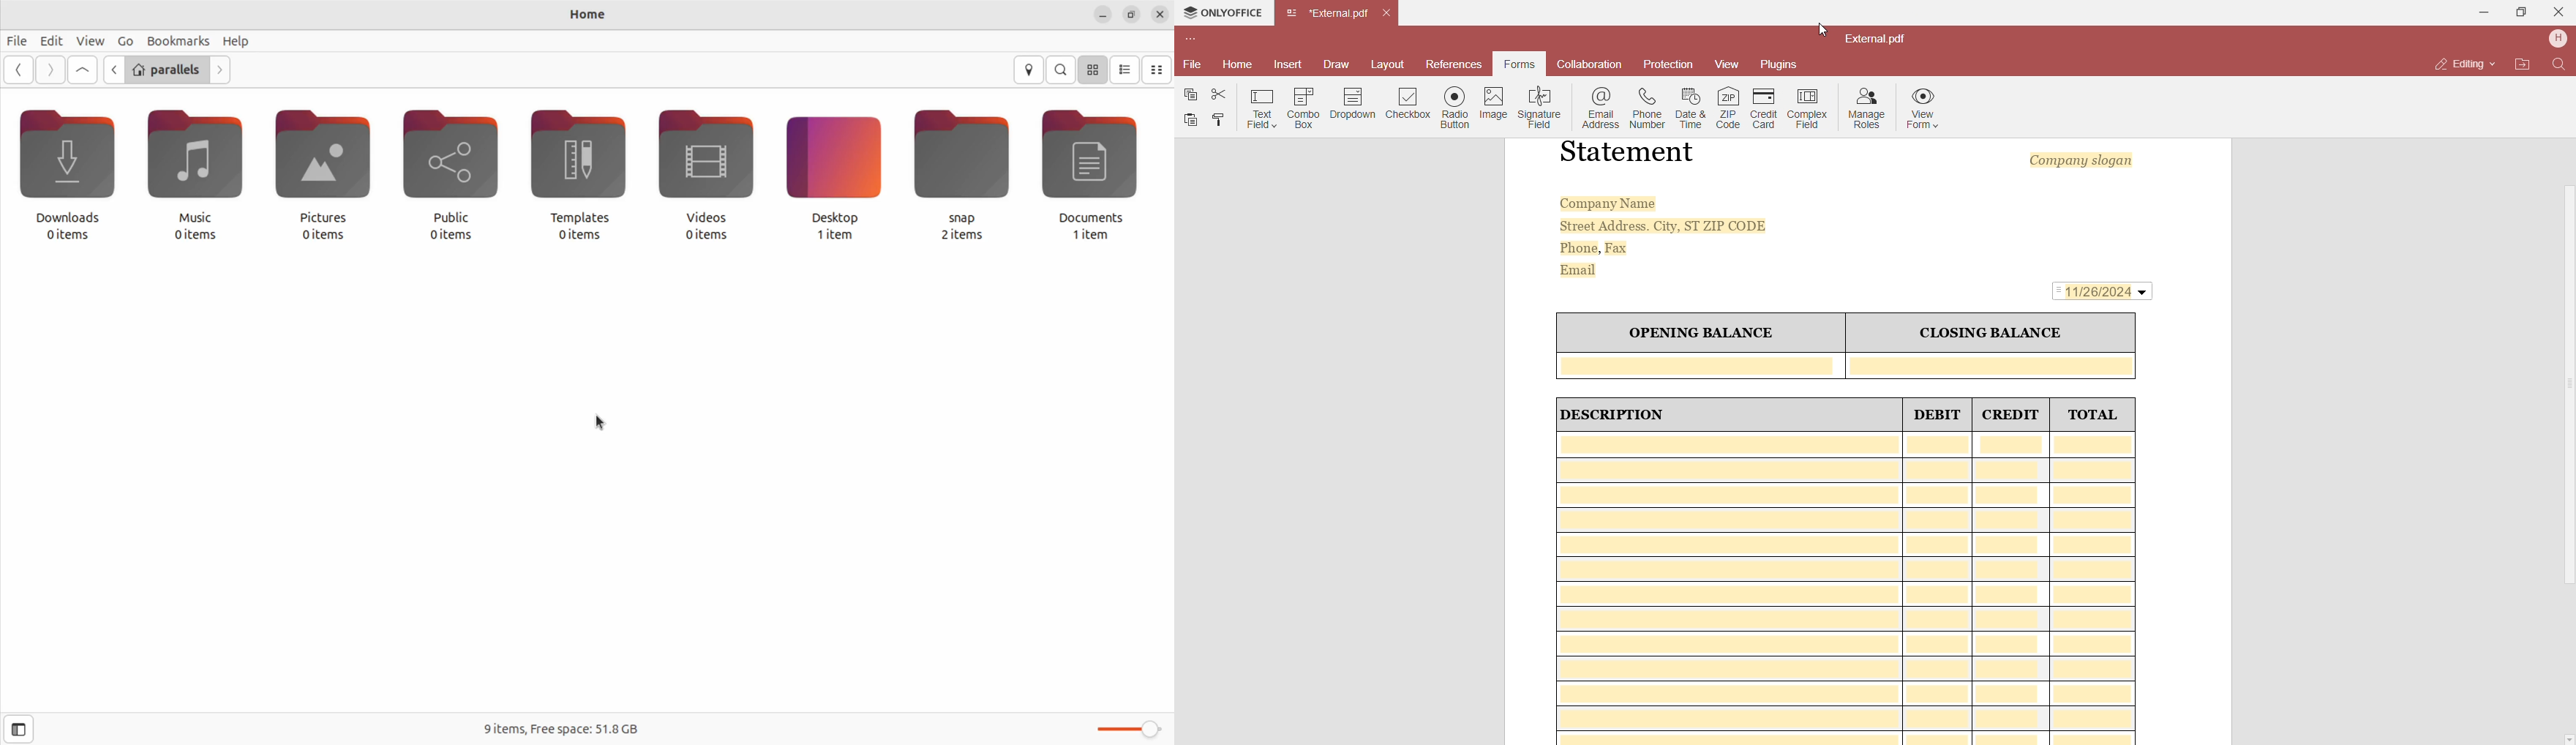  I want to click on Image, so click(1493, 103).